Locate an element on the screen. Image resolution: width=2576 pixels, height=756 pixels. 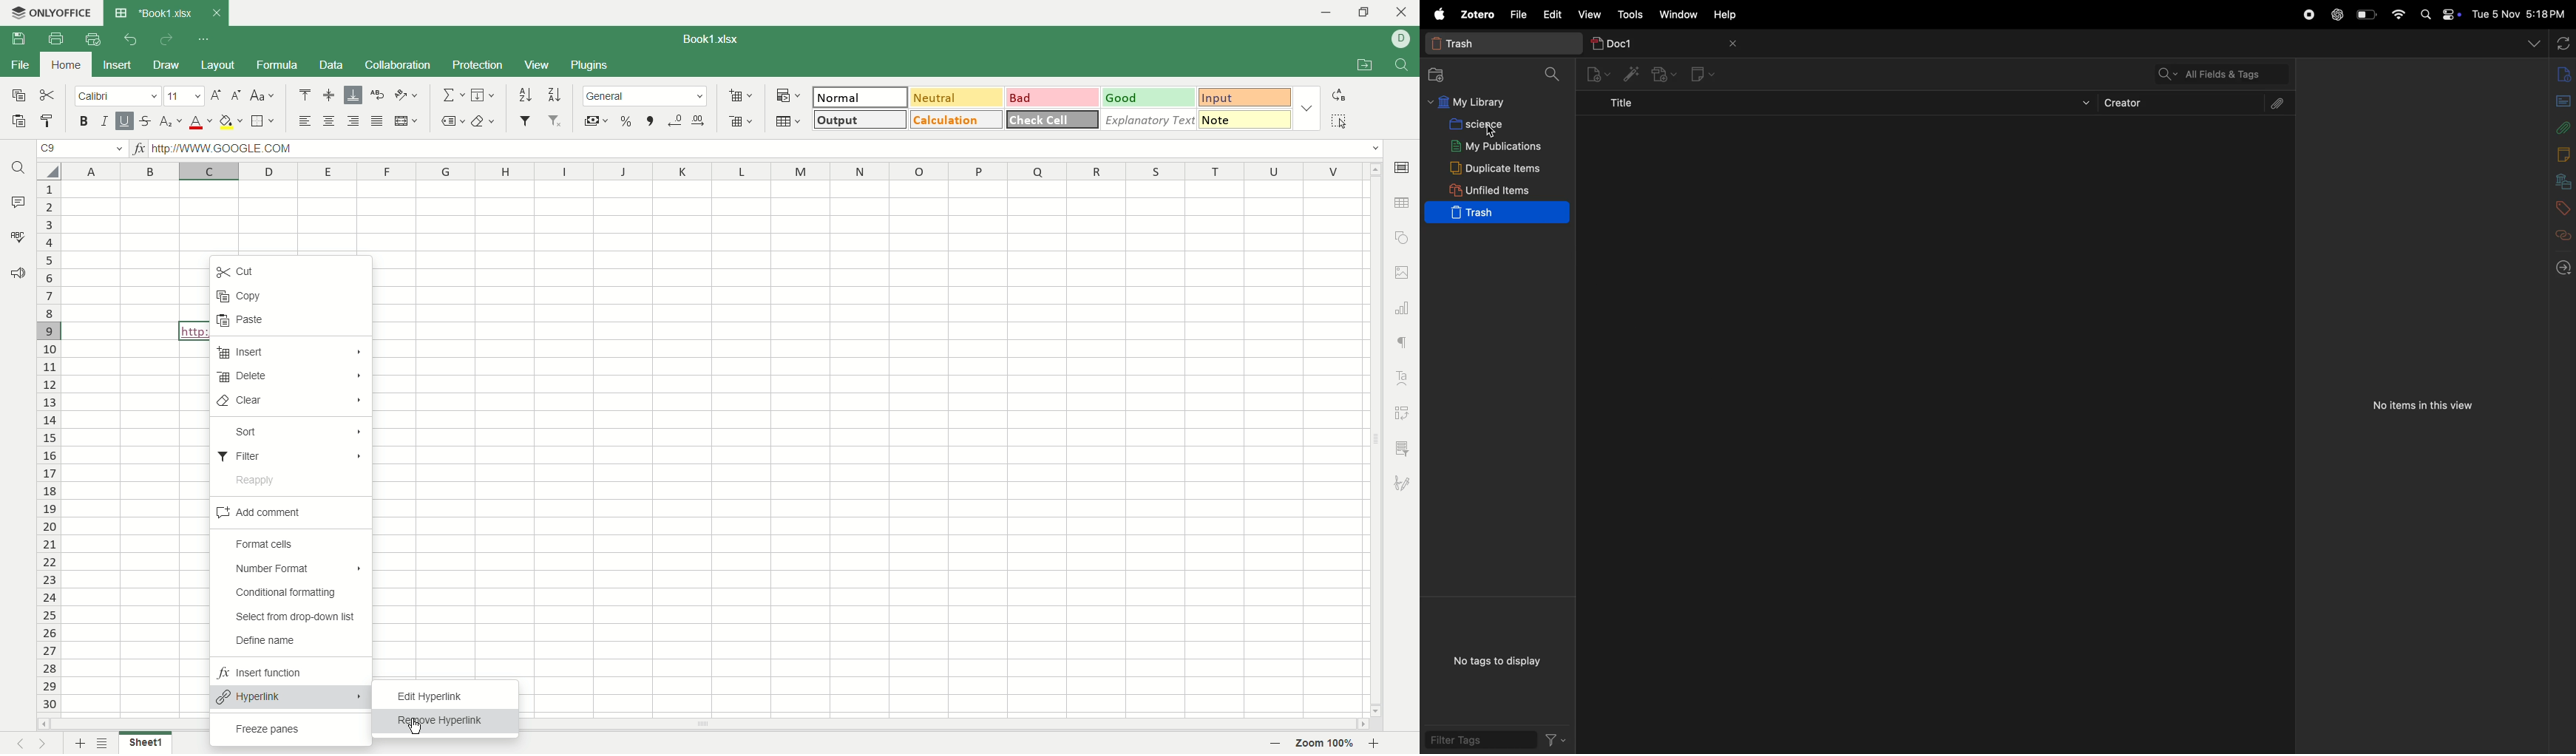
zoom percent is located at coordinates (1327, 743).